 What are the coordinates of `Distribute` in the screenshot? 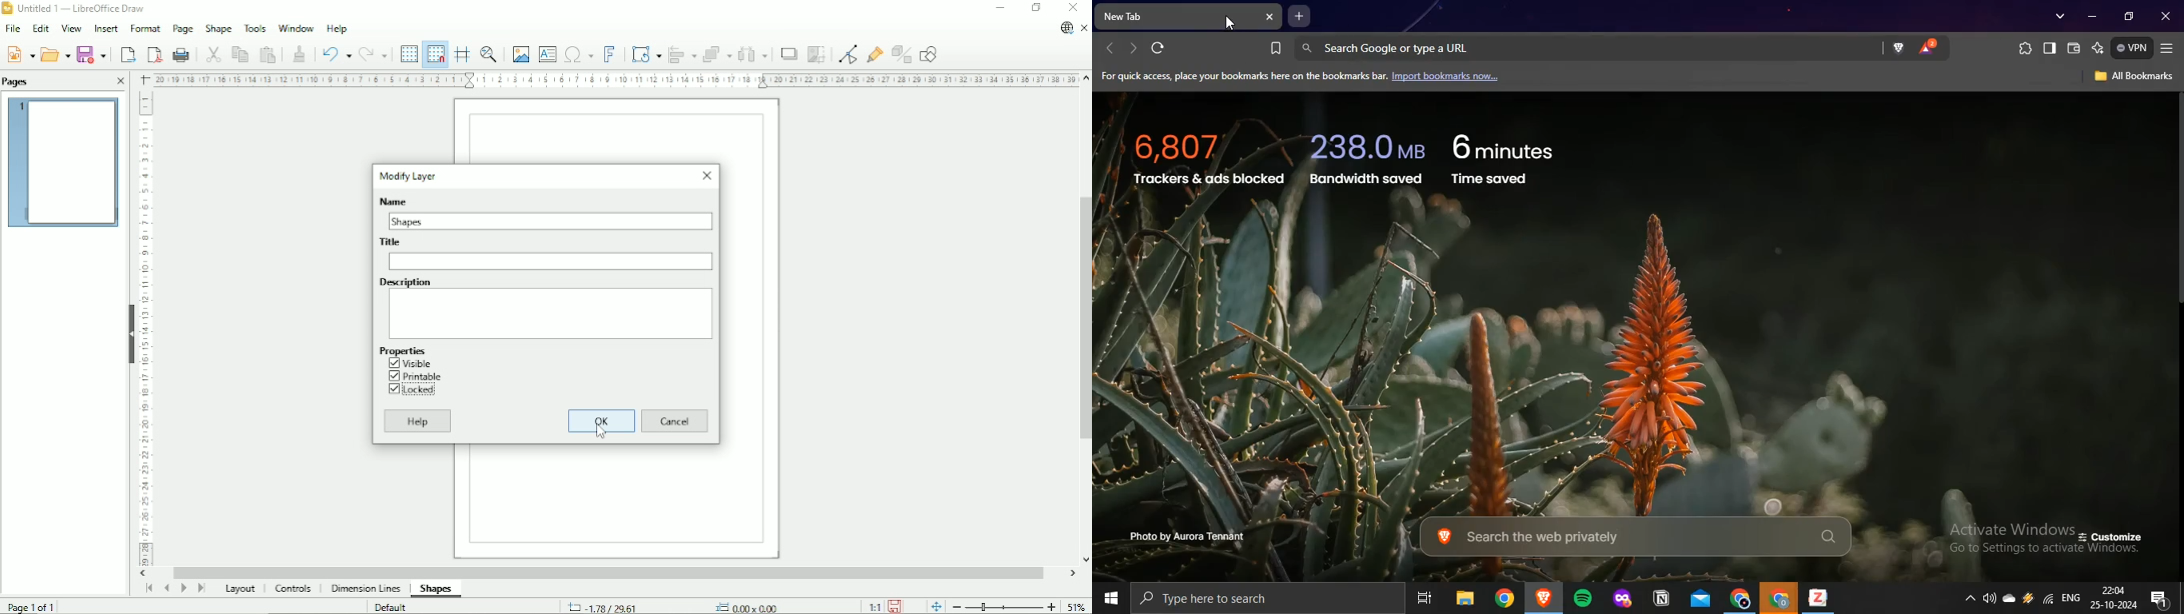 It's located at (753, 54).